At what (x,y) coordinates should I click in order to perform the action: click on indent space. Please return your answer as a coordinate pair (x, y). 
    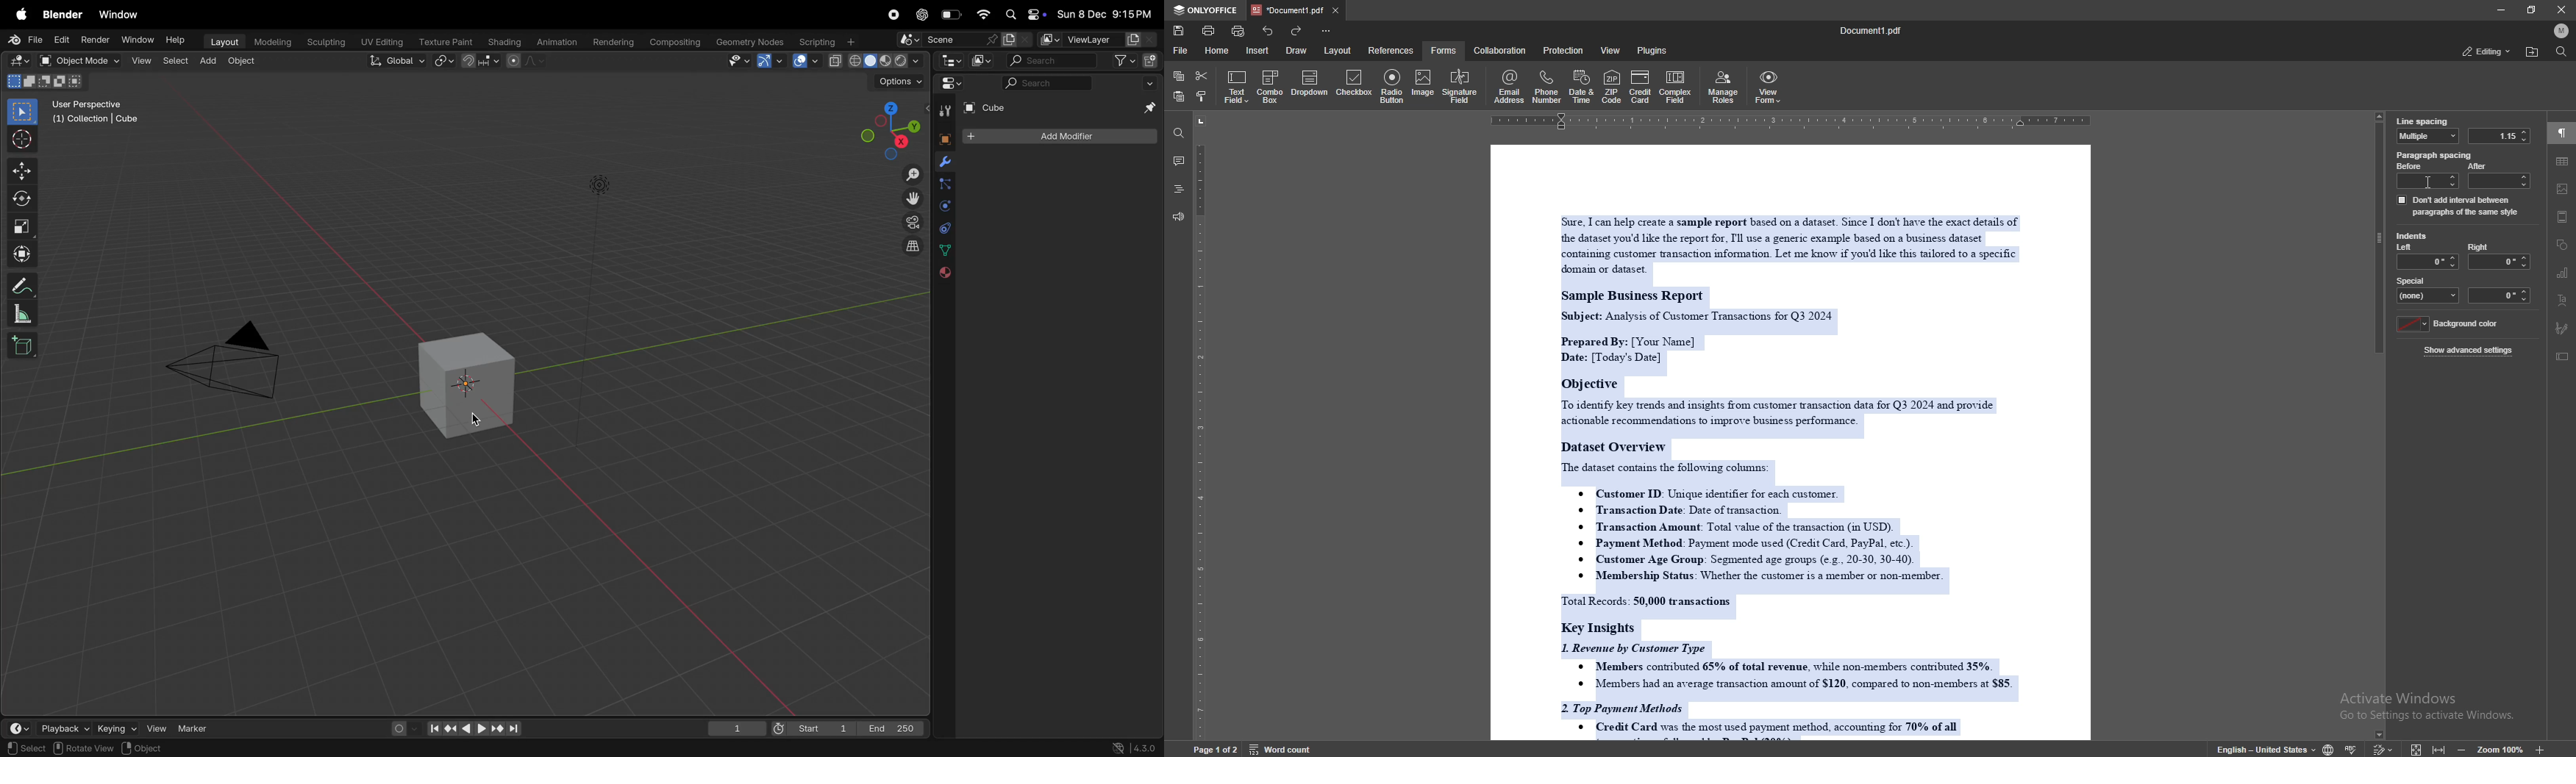
    Looking at the image, I should click on (2500, 295).